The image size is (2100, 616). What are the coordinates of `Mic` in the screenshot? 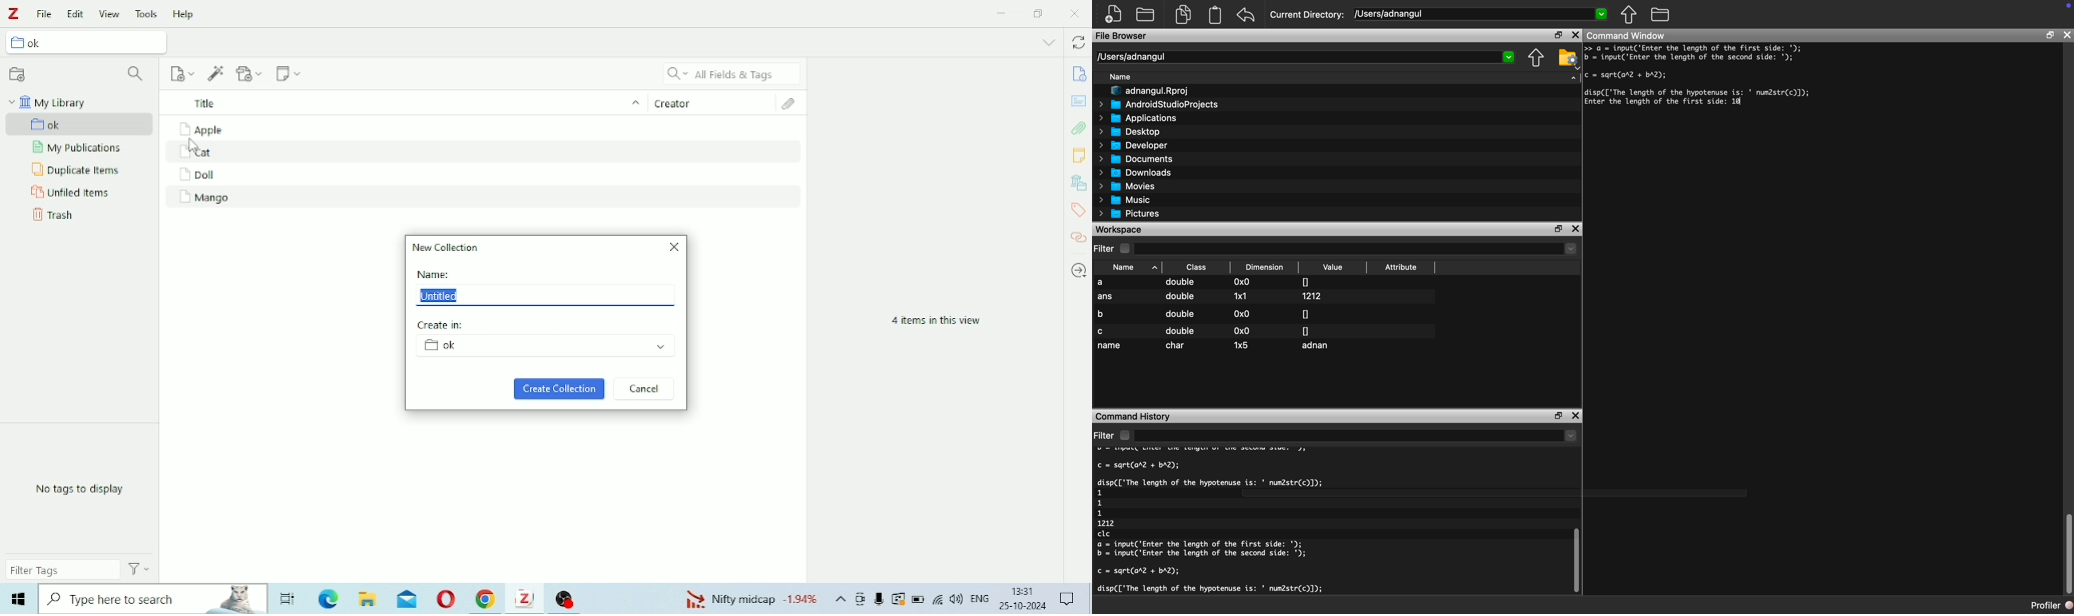 It's located at (879, 598).